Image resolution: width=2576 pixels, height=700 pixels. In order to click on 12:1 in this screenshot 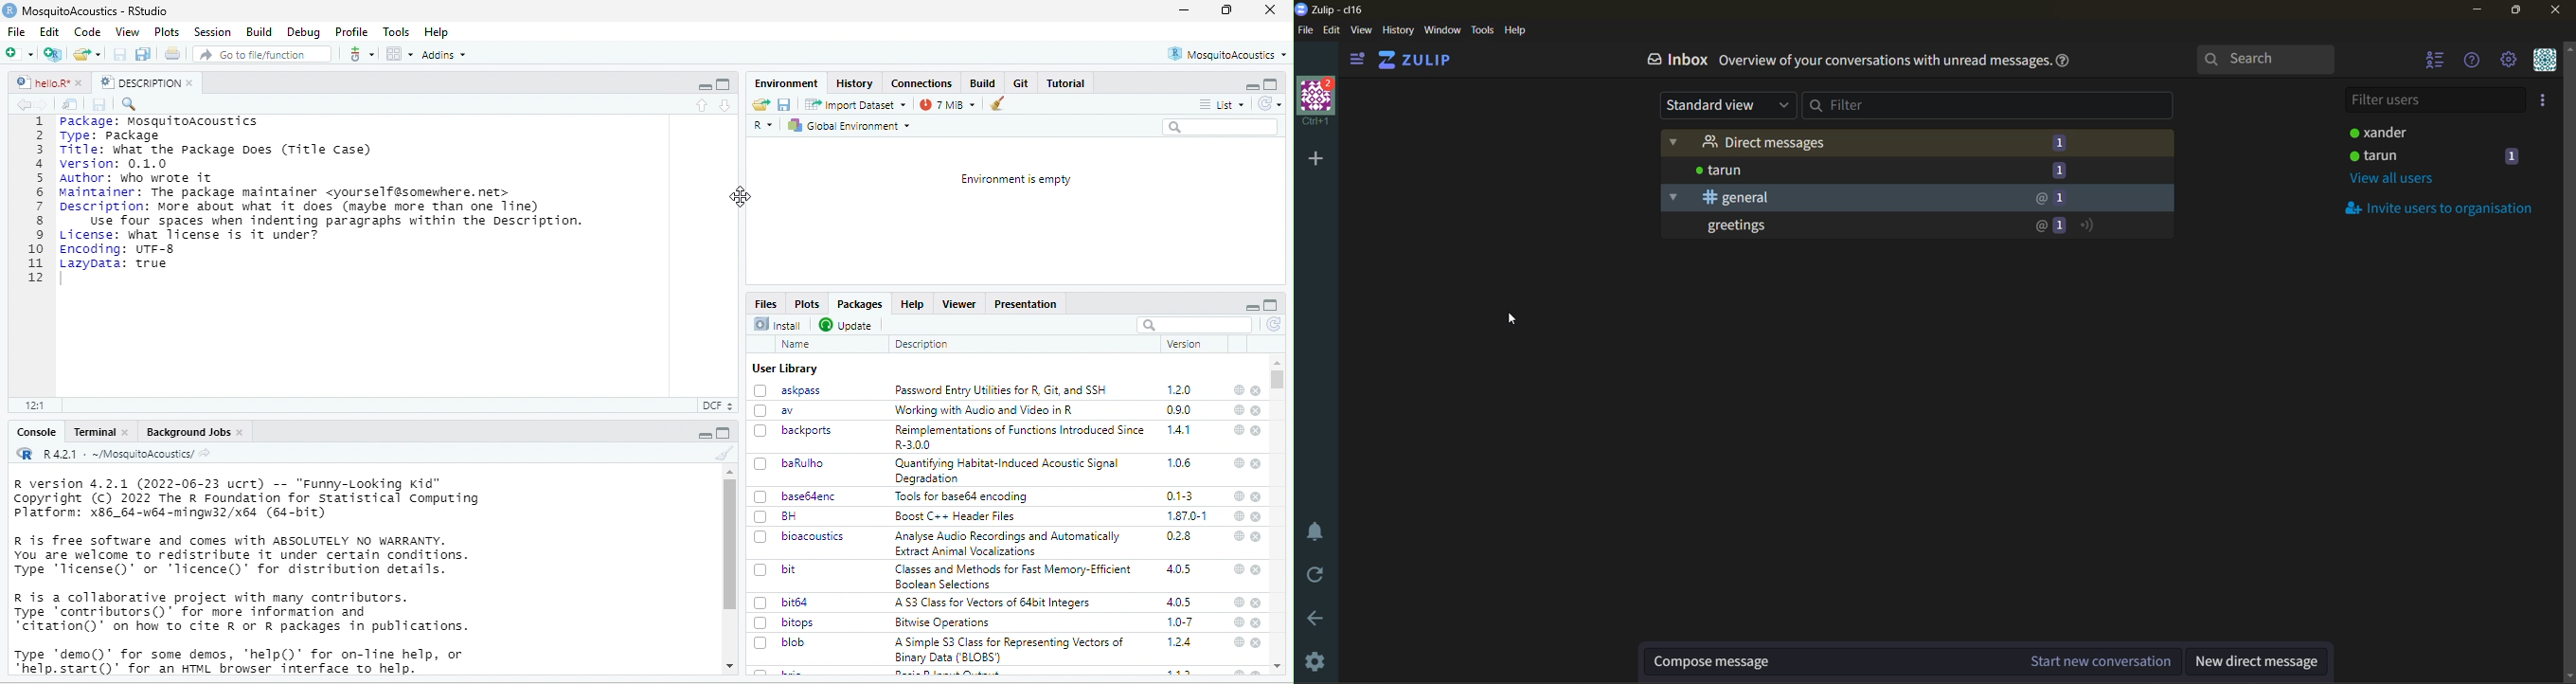, I will do `click(38, 405)`.